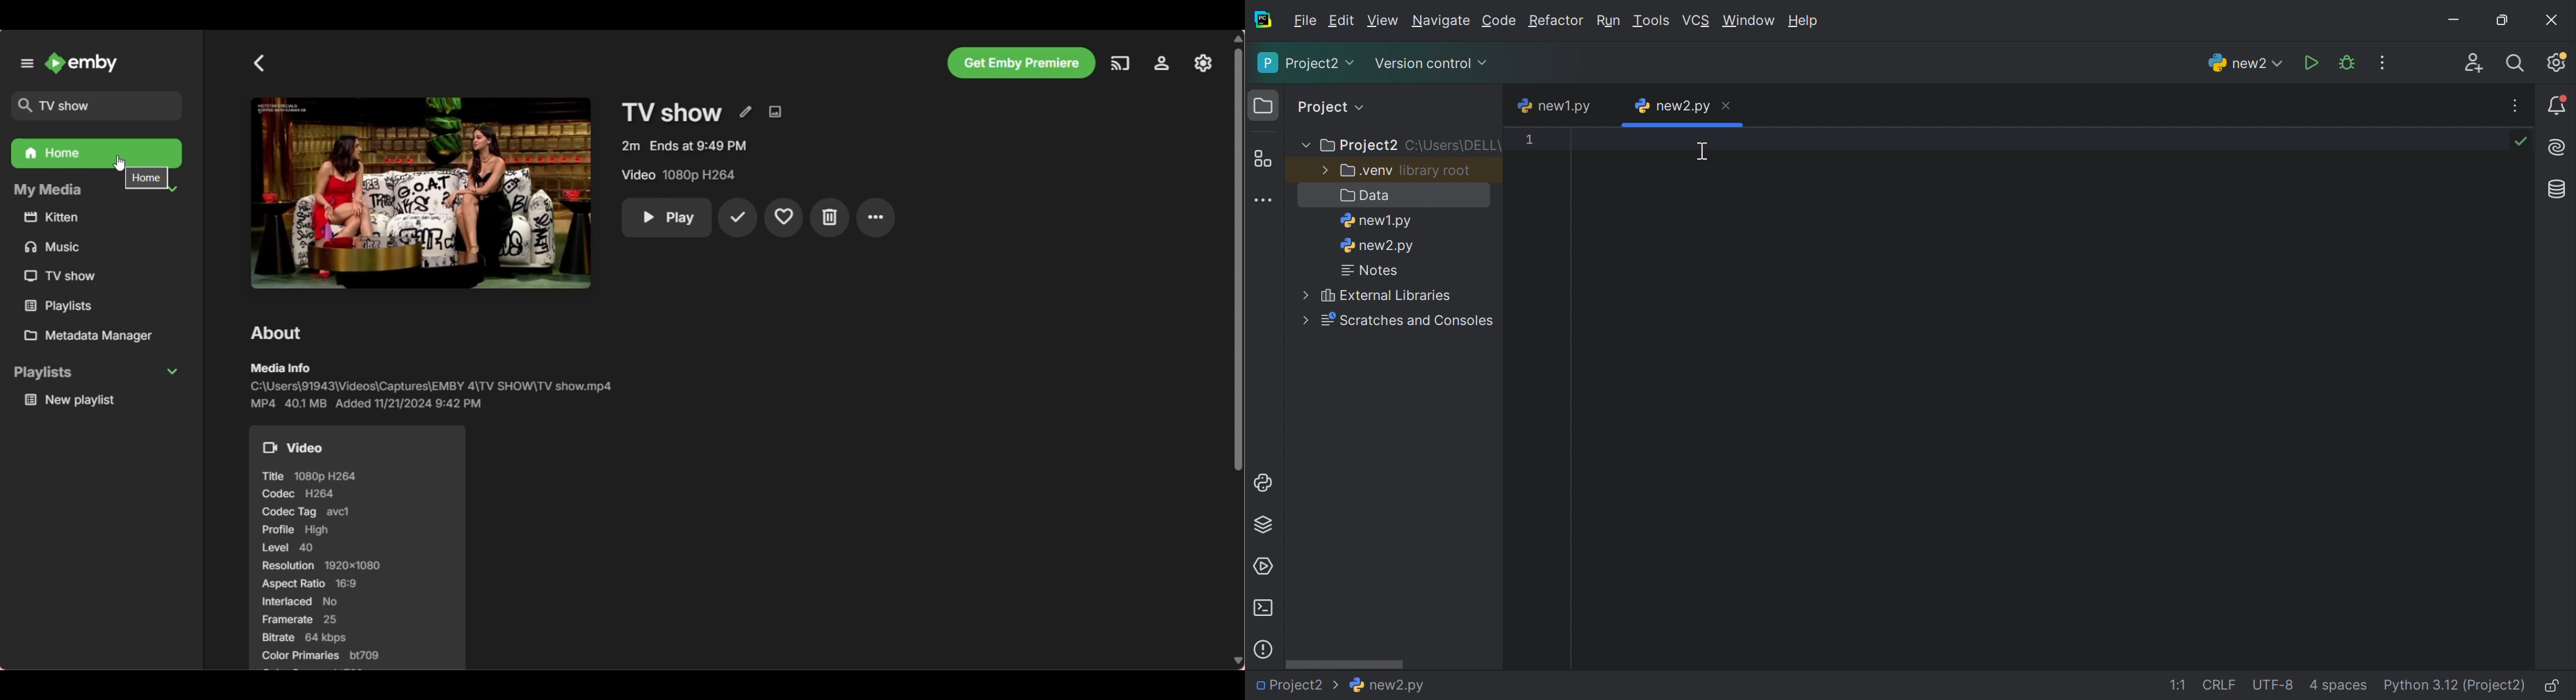 This screenshot has height=700, width=2576. What do you see at coordinates (279, 333) in the screenshot?
I see `About` at bounding box center [279, 333].